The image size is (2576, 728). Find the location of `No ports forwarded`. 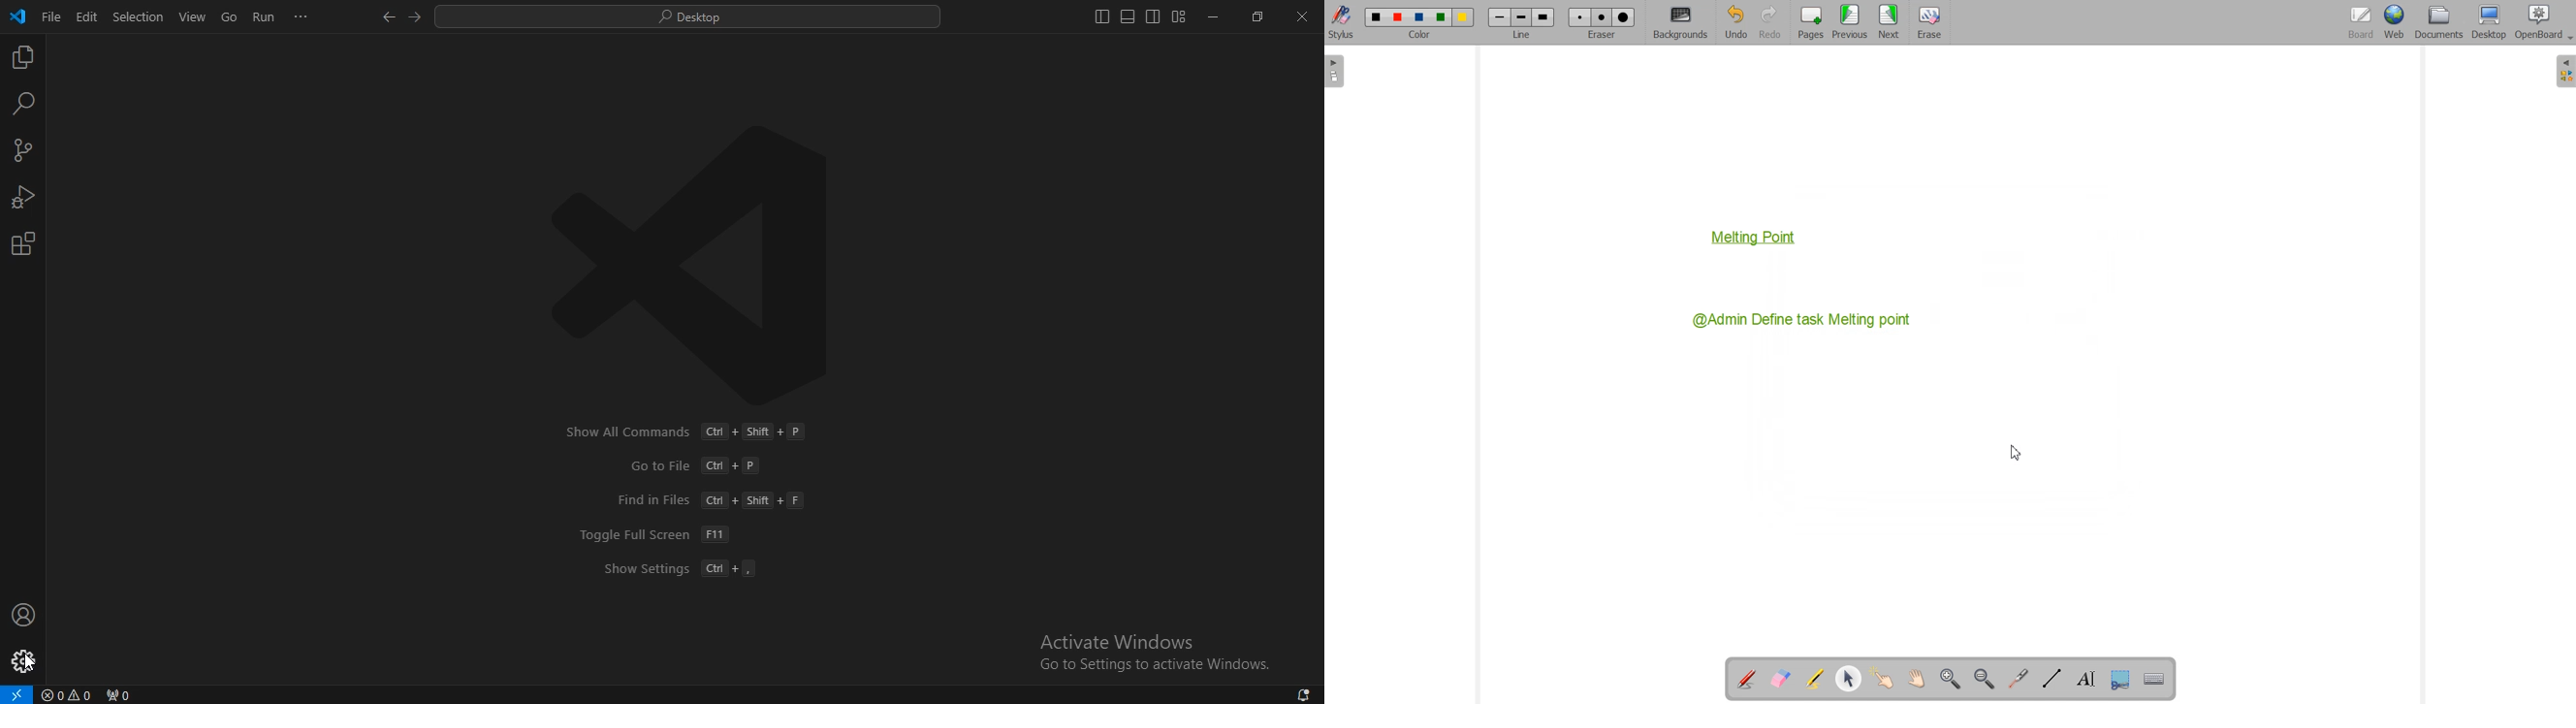

No ports forwarded is located at coordinates (121, 693).